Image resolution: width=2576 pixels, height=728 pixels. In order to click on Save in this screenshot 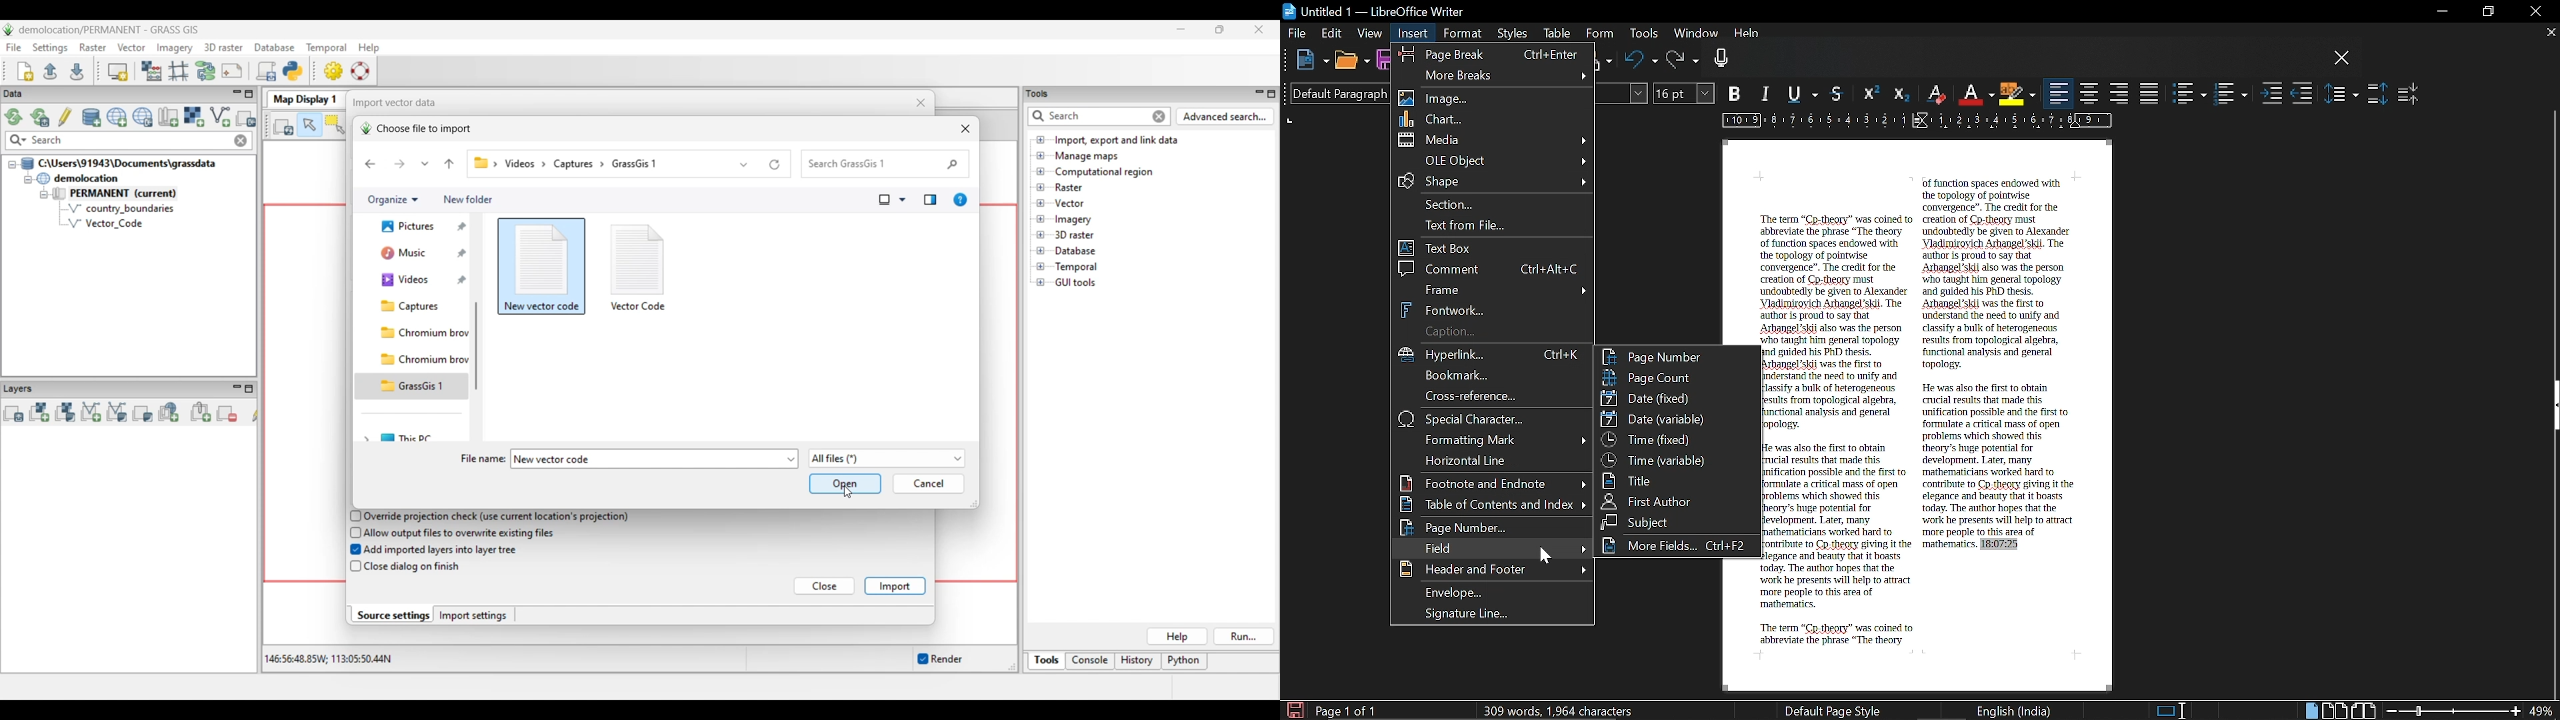, I will do `click(1293, 709)`.